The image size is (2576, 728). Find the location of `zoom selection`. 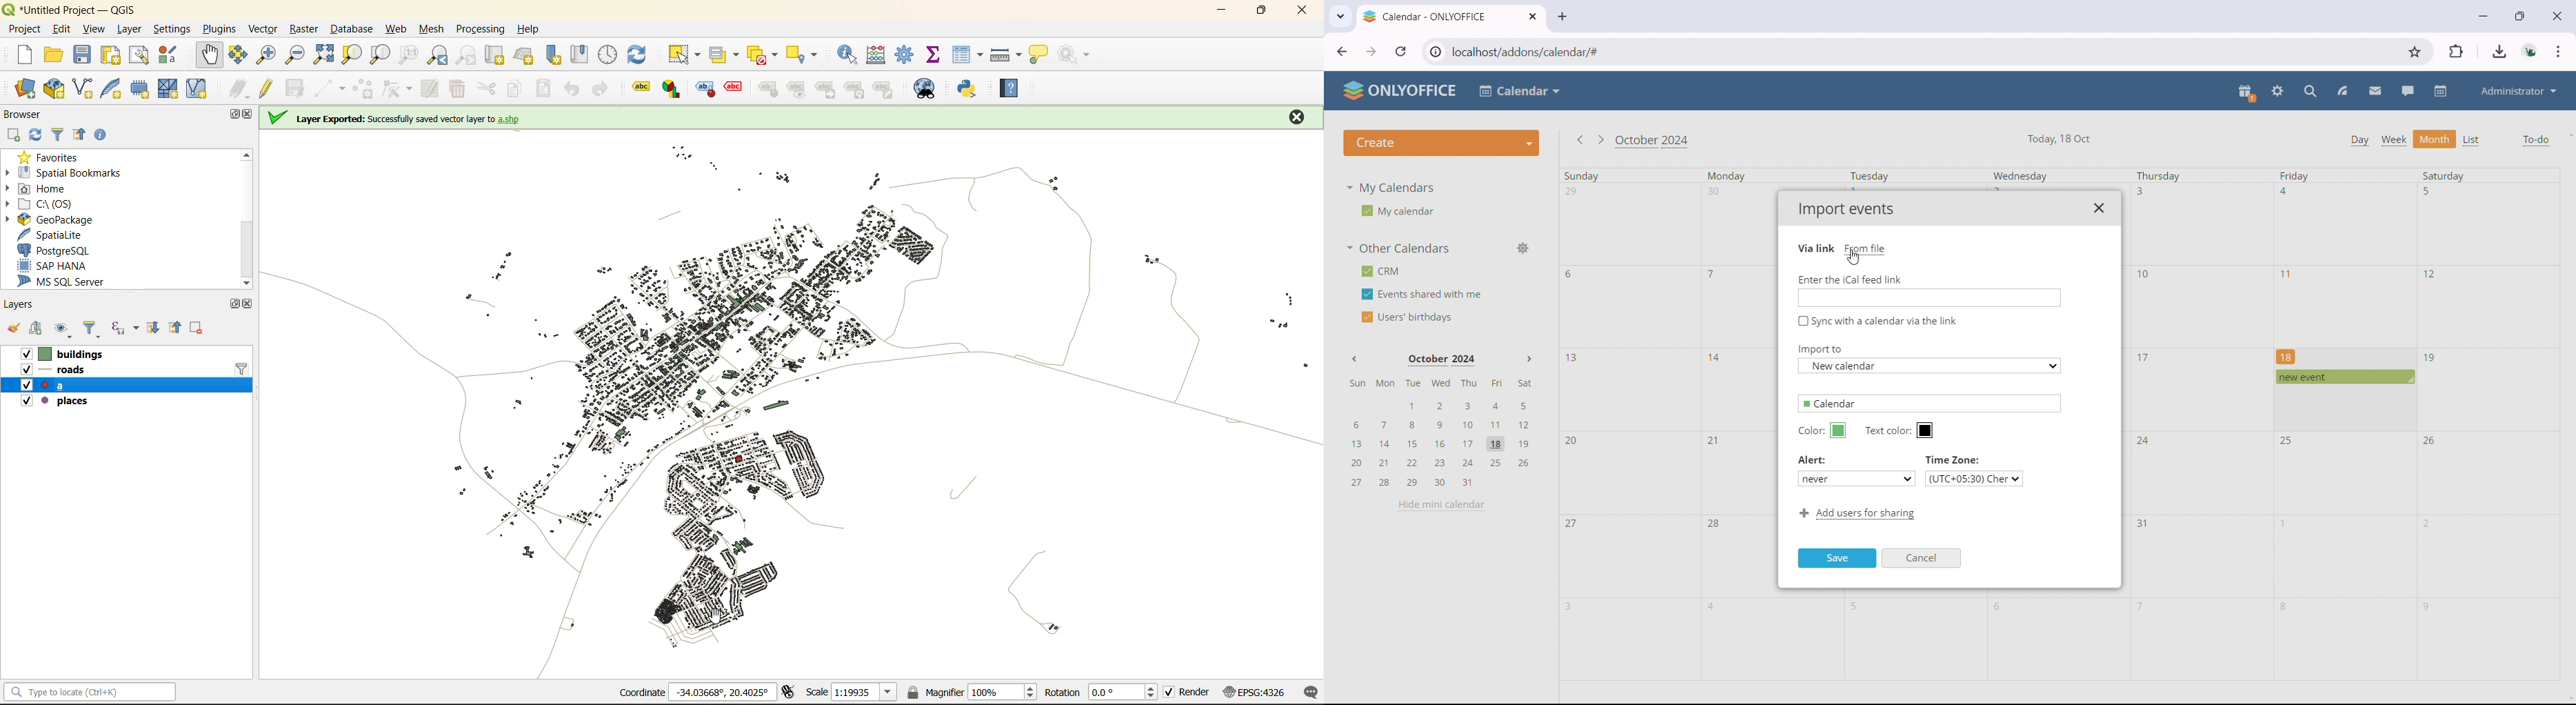

zoom selection is located at coordinates (350, 55).